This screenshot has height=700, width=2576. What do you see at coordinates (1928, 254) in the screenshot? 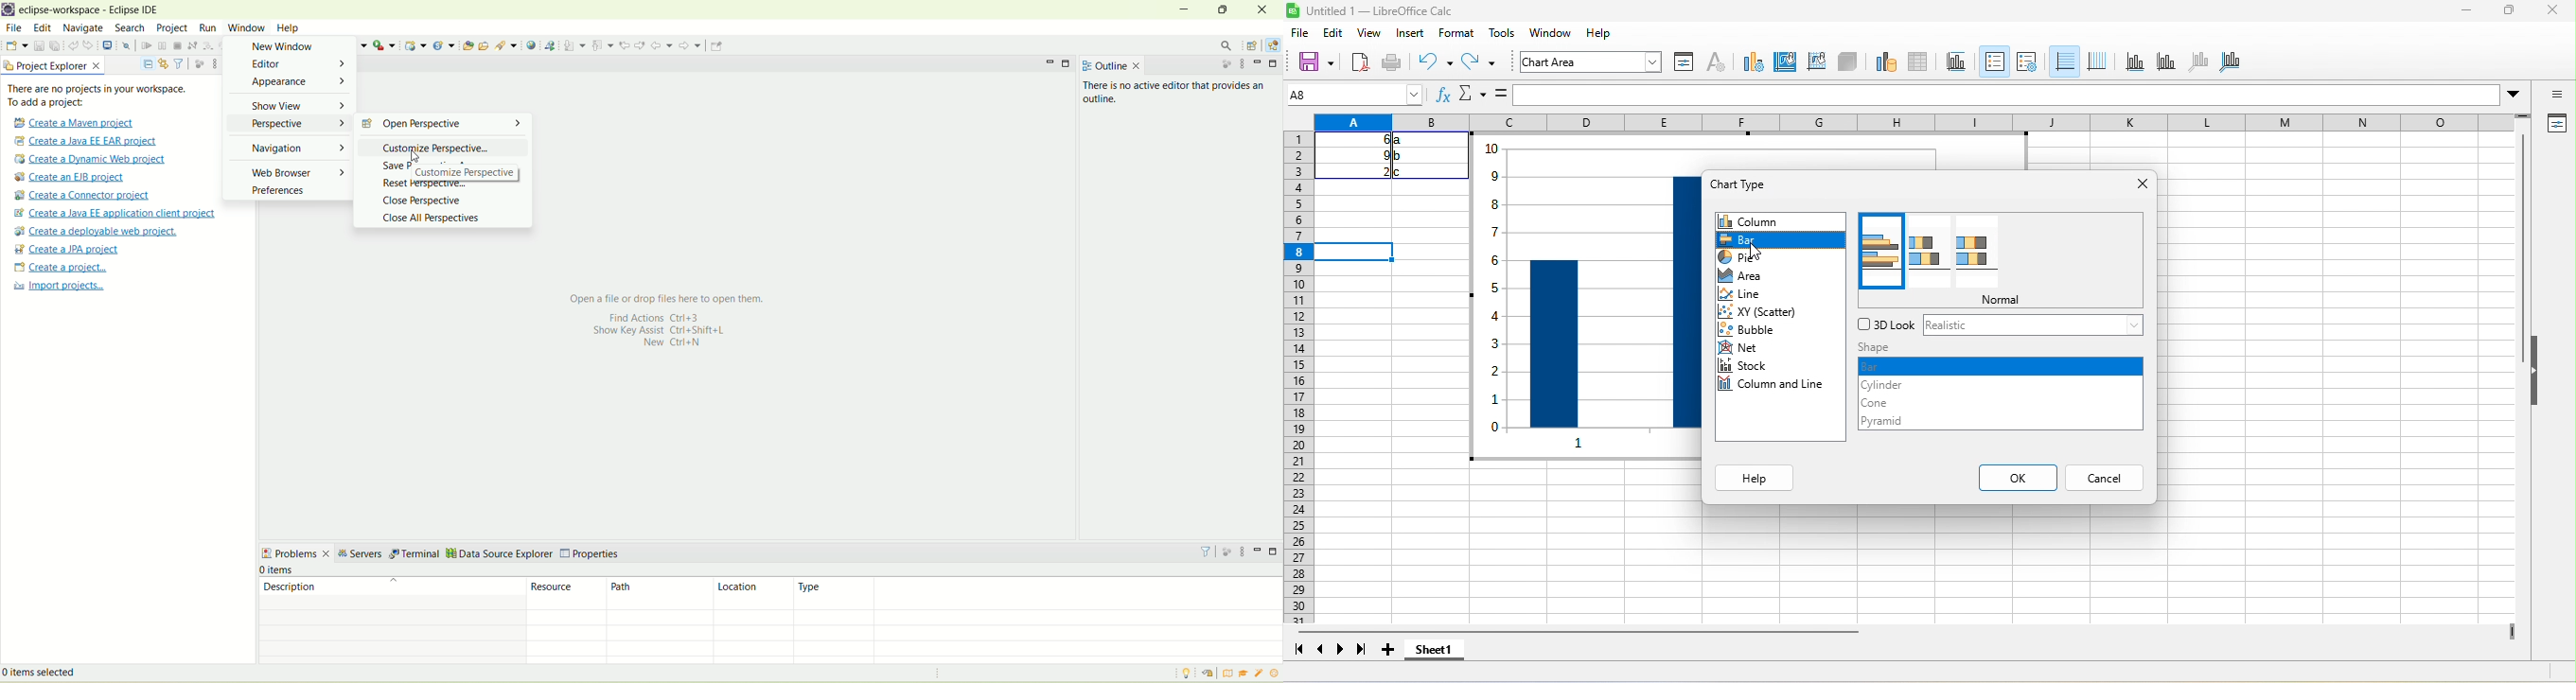
I see `stacked` at bounding box center [1928, 254].